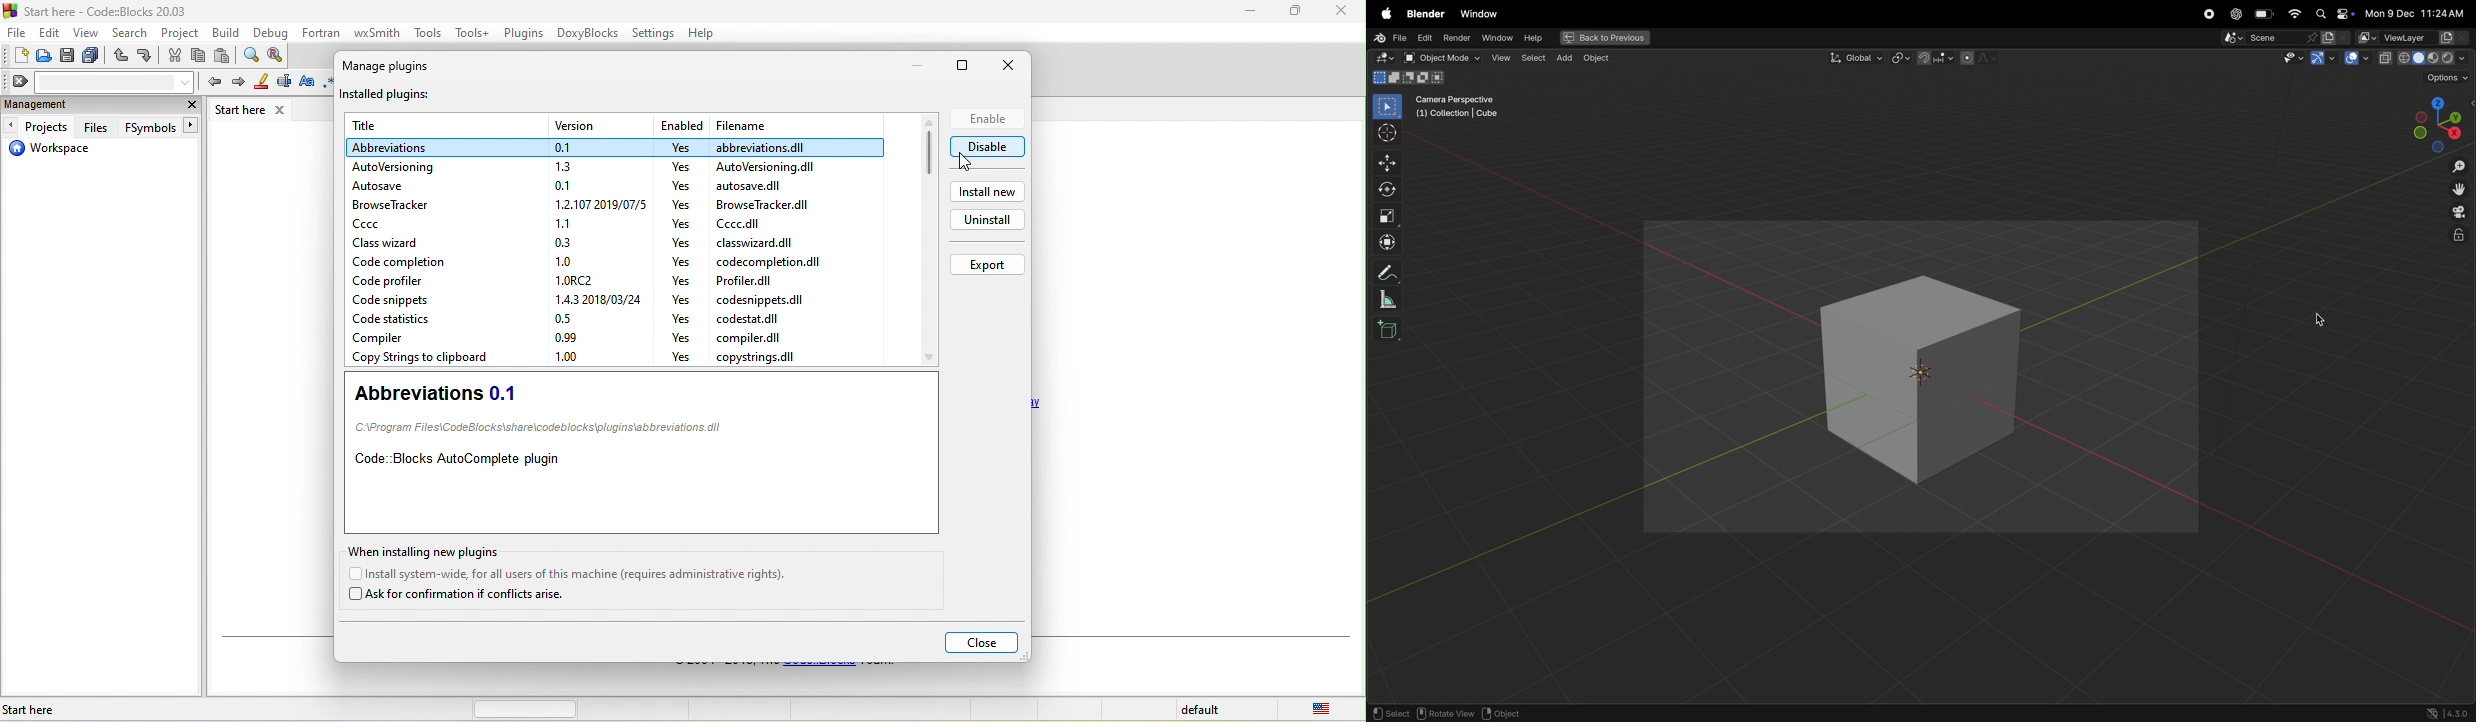 Image resolution: width=2492 pixels, height=728 pixels. What do you see at coordinates (762, 300) in the screenshot?
I see `file` at bounding box center [762, 300].